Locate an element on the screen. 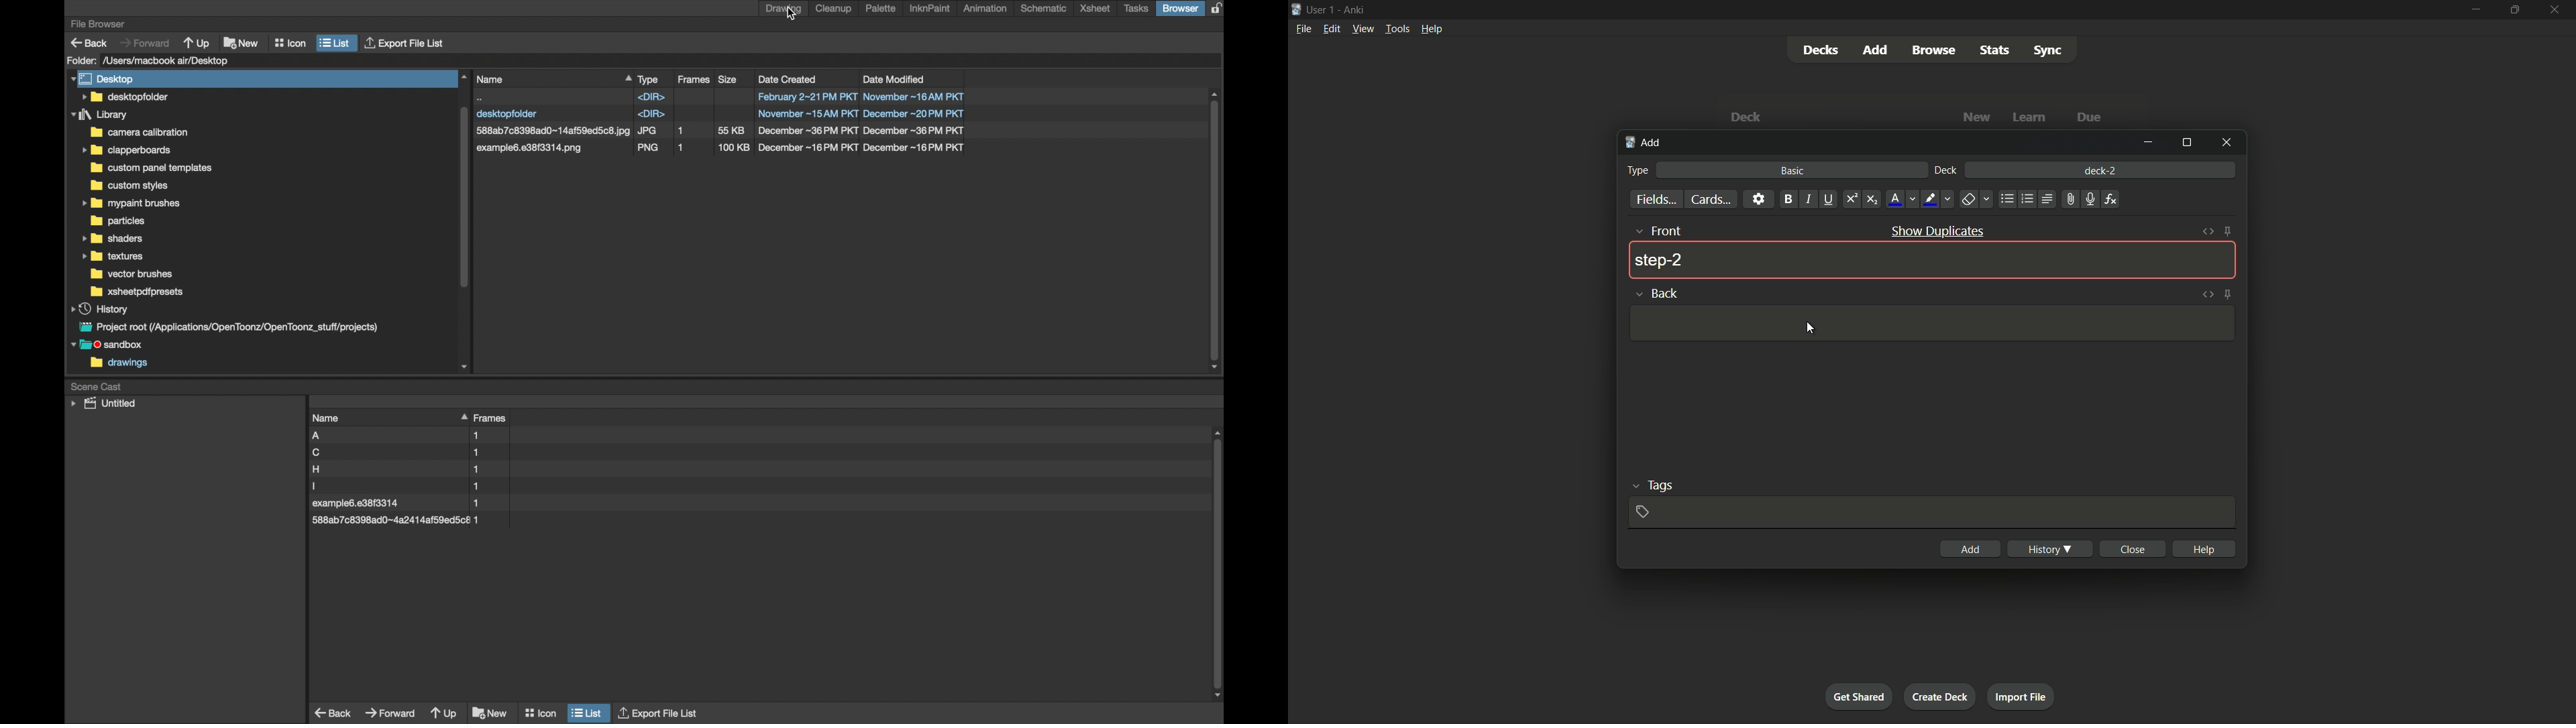  toggle html editor is located at coordinates (2208, 293).